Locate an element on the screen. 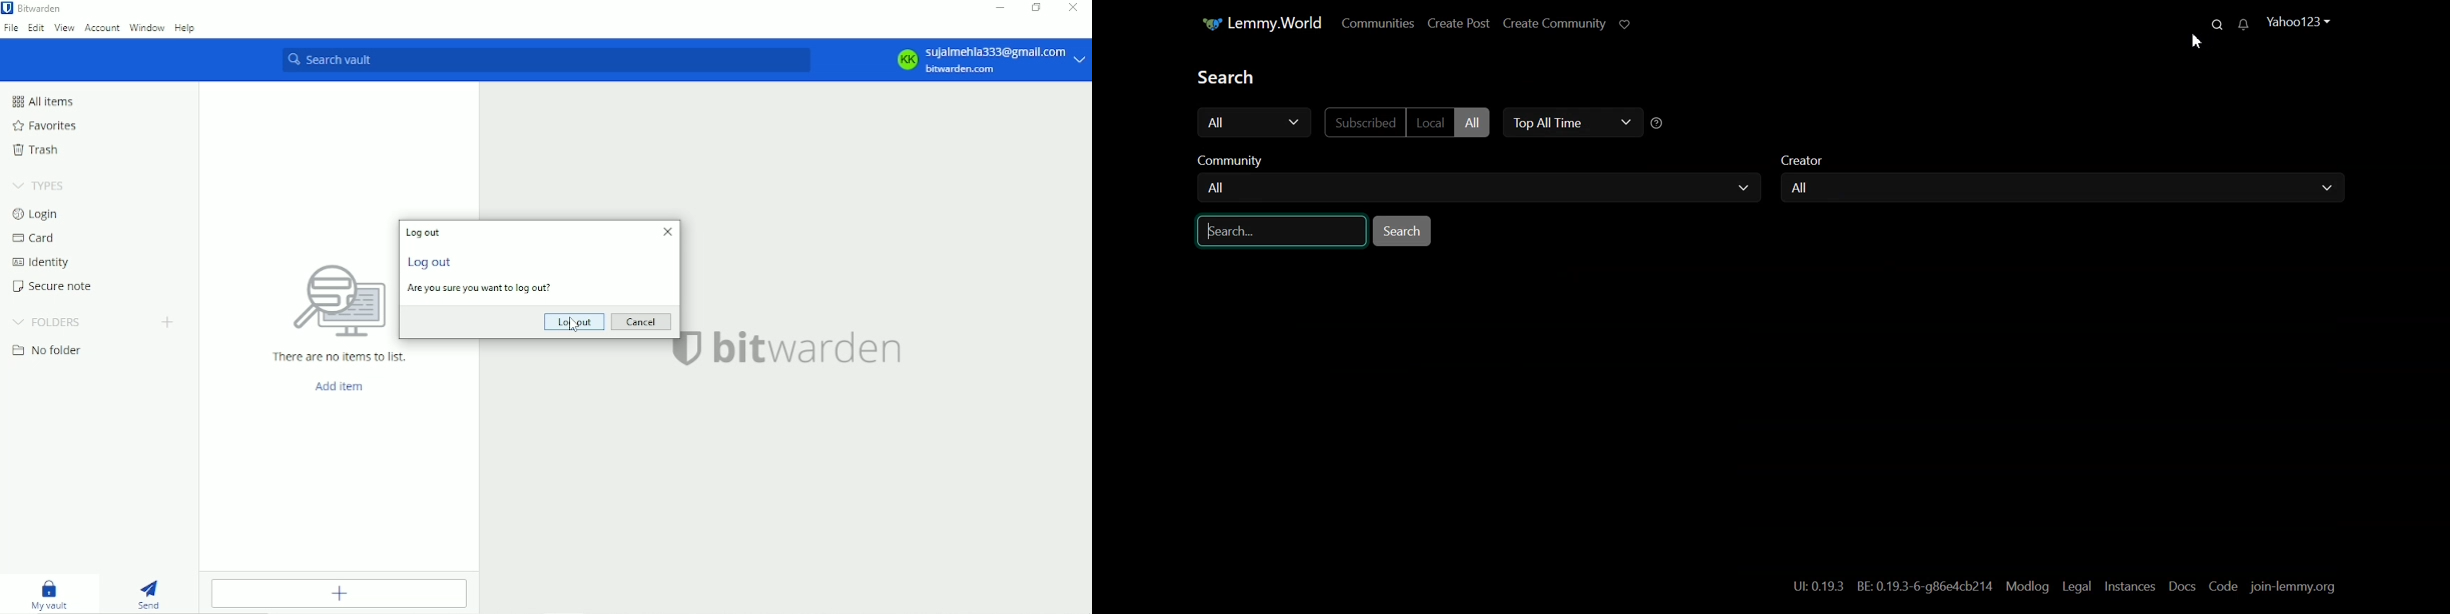  Local is located at coordinates (1429, 122).